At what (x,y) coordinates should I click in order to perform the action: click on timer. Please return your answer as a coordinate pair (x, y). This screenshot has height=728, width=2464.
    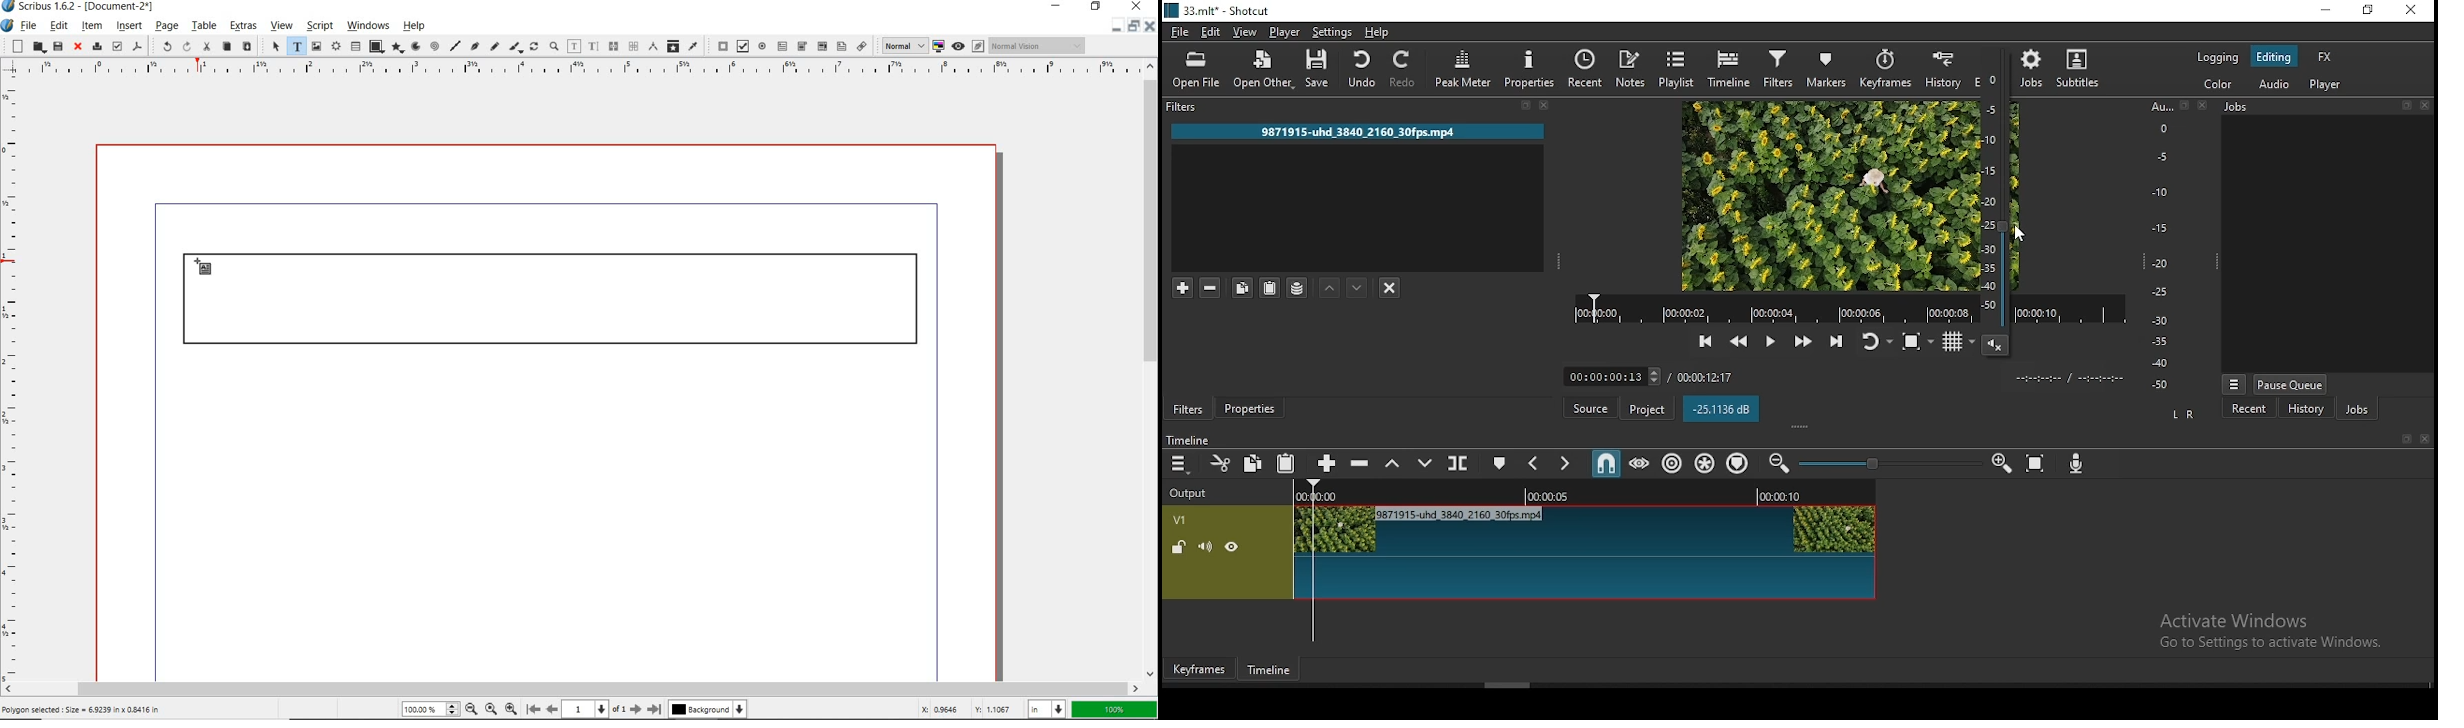
    Looking at the image, I should click on (1653, 376).